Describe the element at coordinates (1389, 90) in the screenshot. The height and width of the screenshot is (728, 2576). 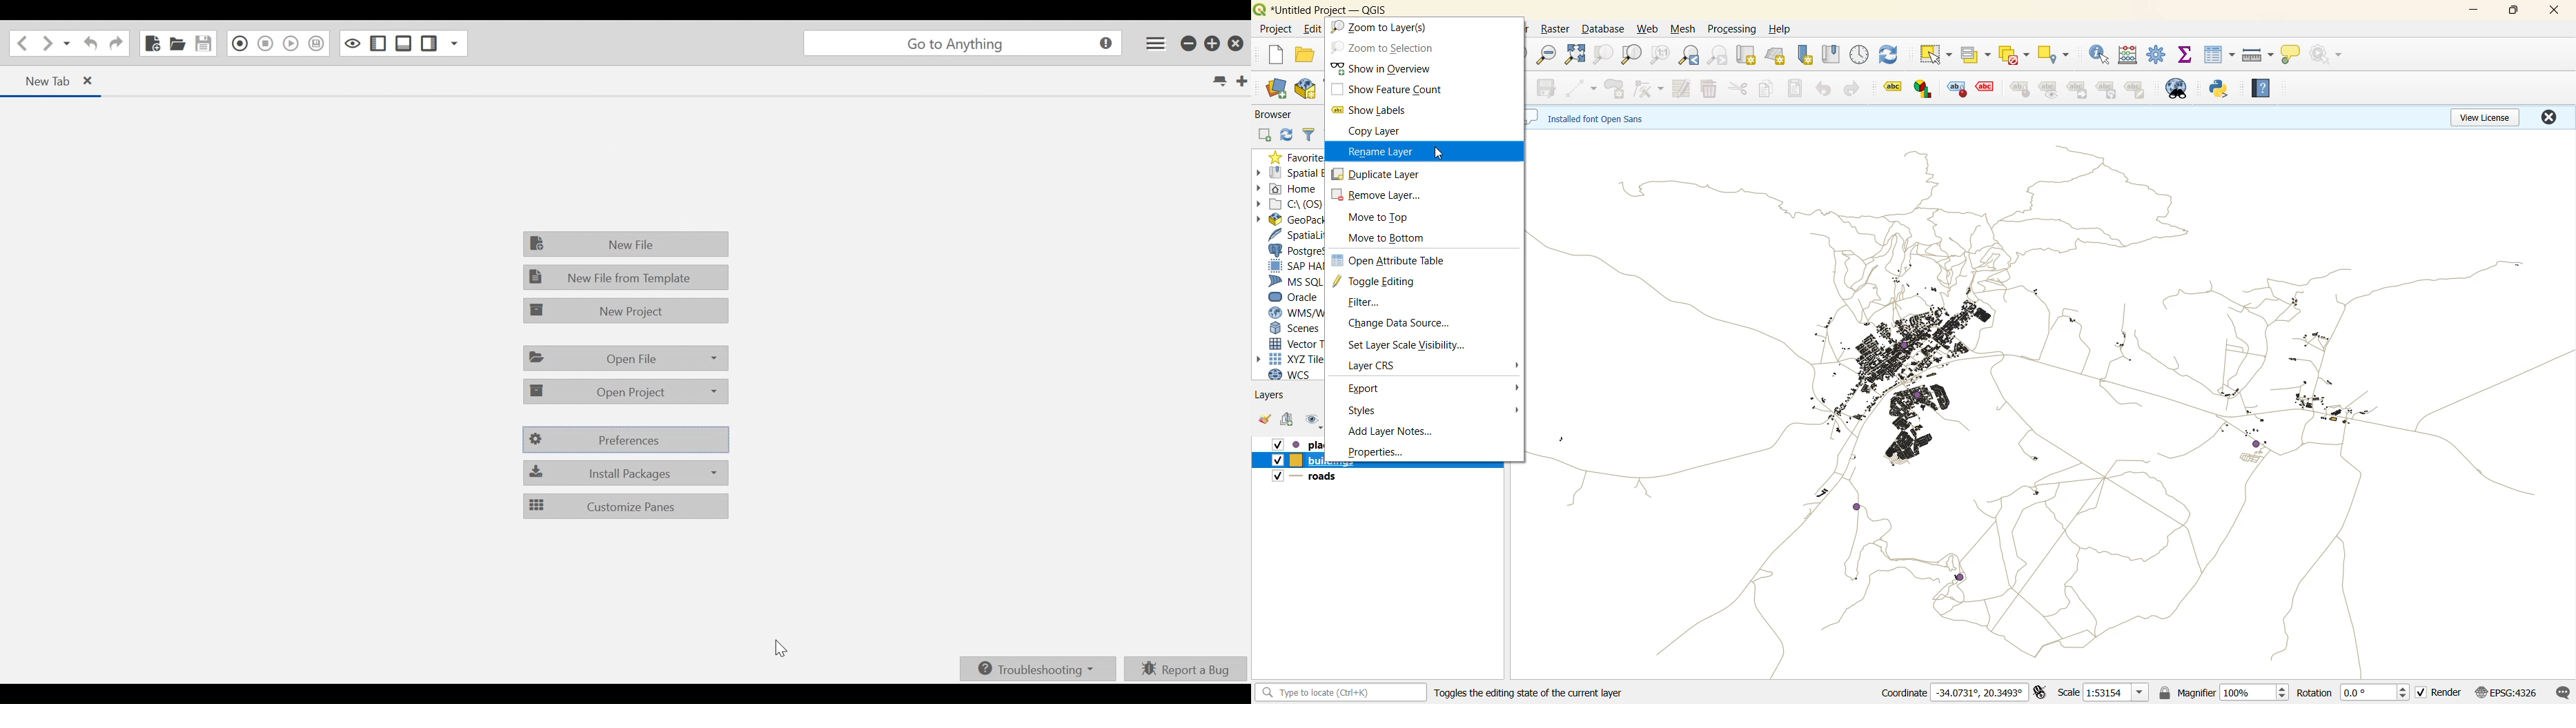
I see `show feature count` at that location.